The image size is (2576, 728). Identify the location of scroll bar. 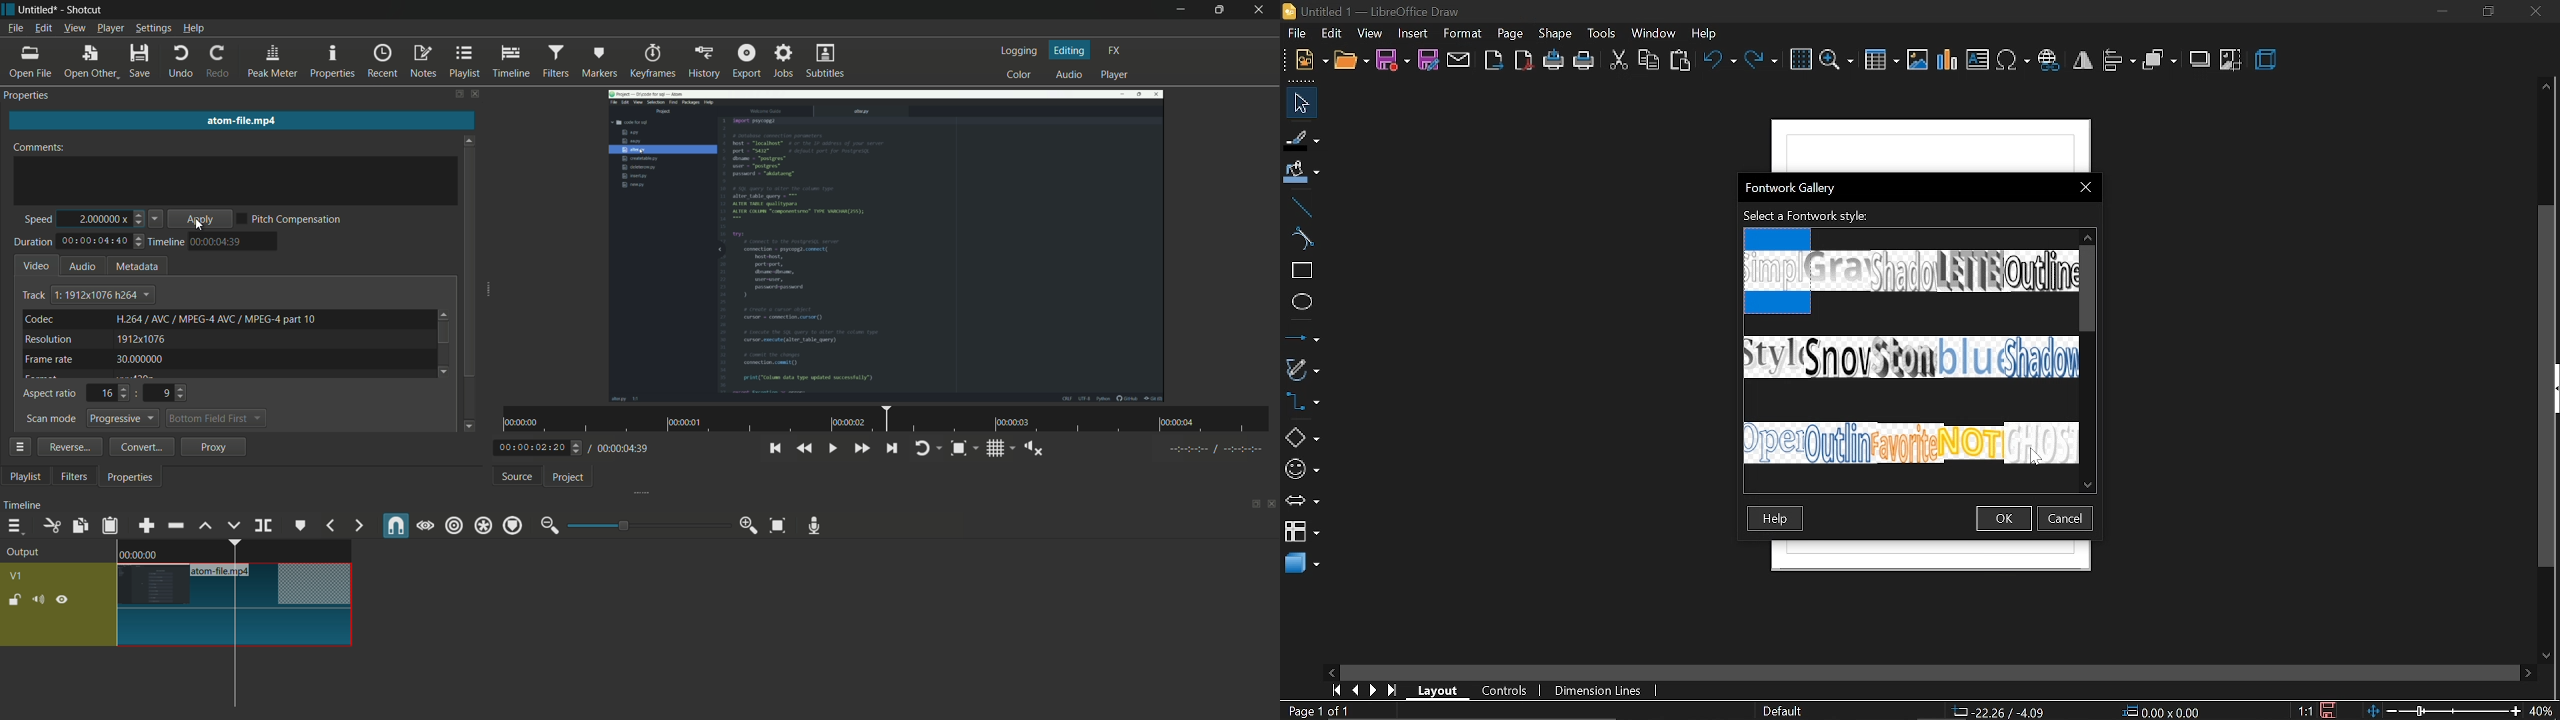
(470, 261).